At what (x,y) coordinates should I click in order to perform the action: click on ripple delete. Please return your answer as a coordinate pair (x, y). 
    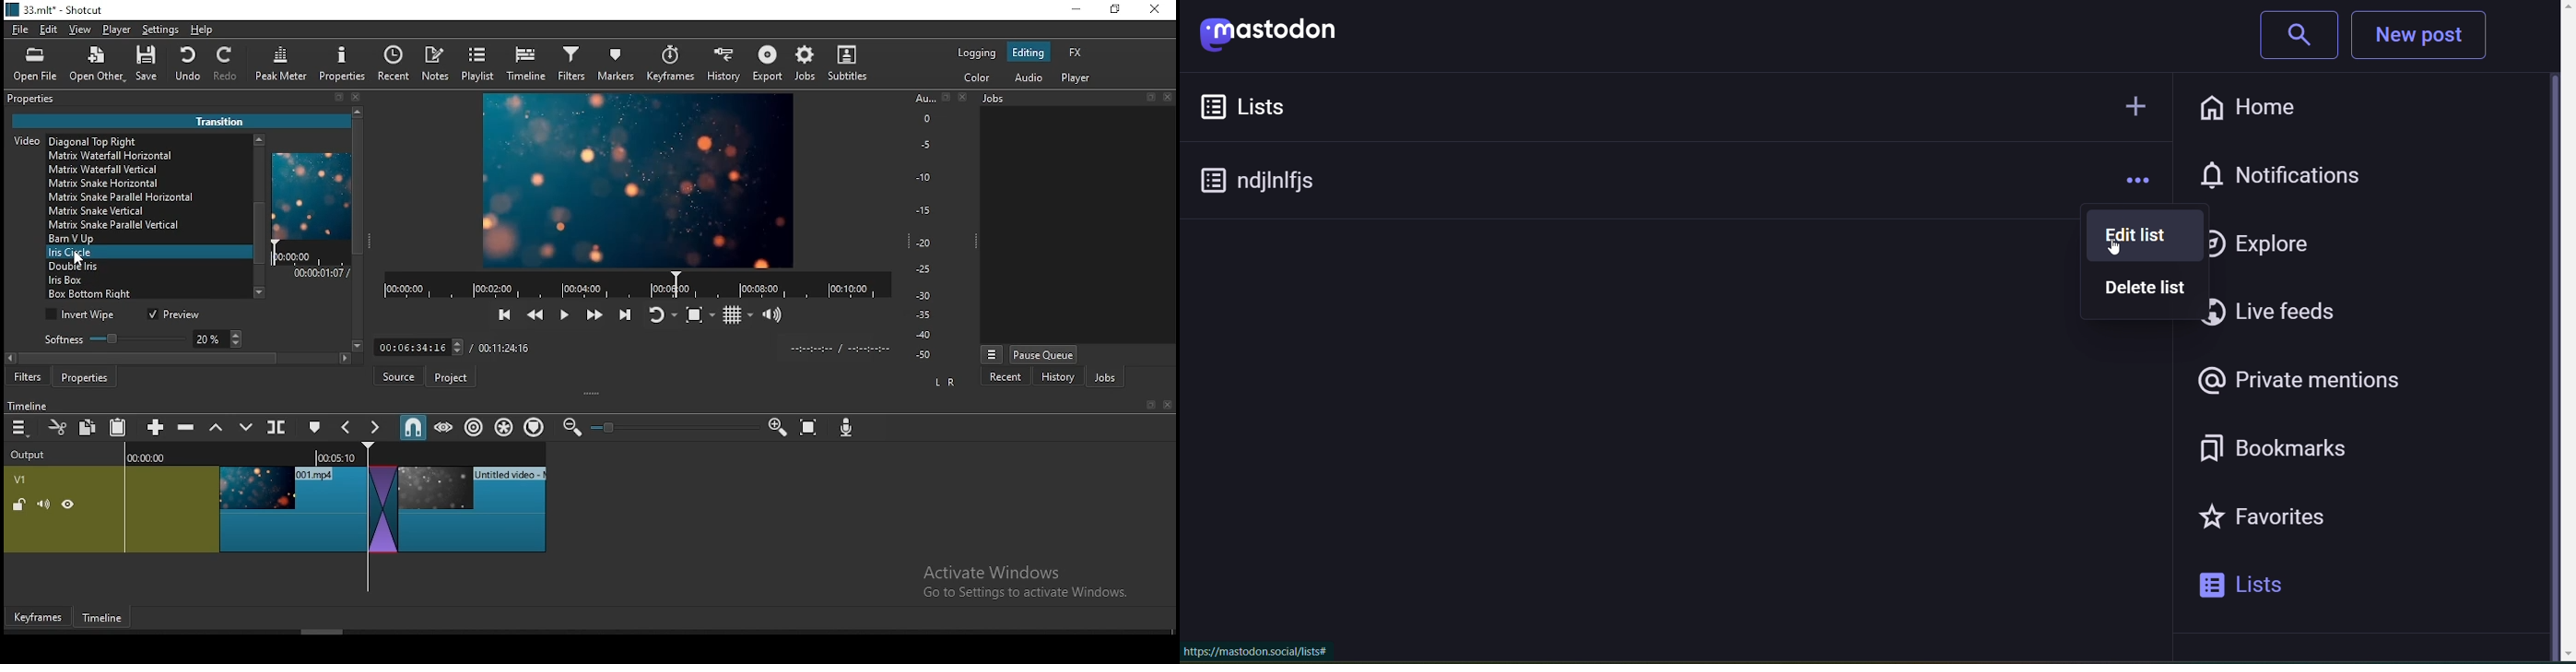
    Looking at the image, I should click on (188, 427).